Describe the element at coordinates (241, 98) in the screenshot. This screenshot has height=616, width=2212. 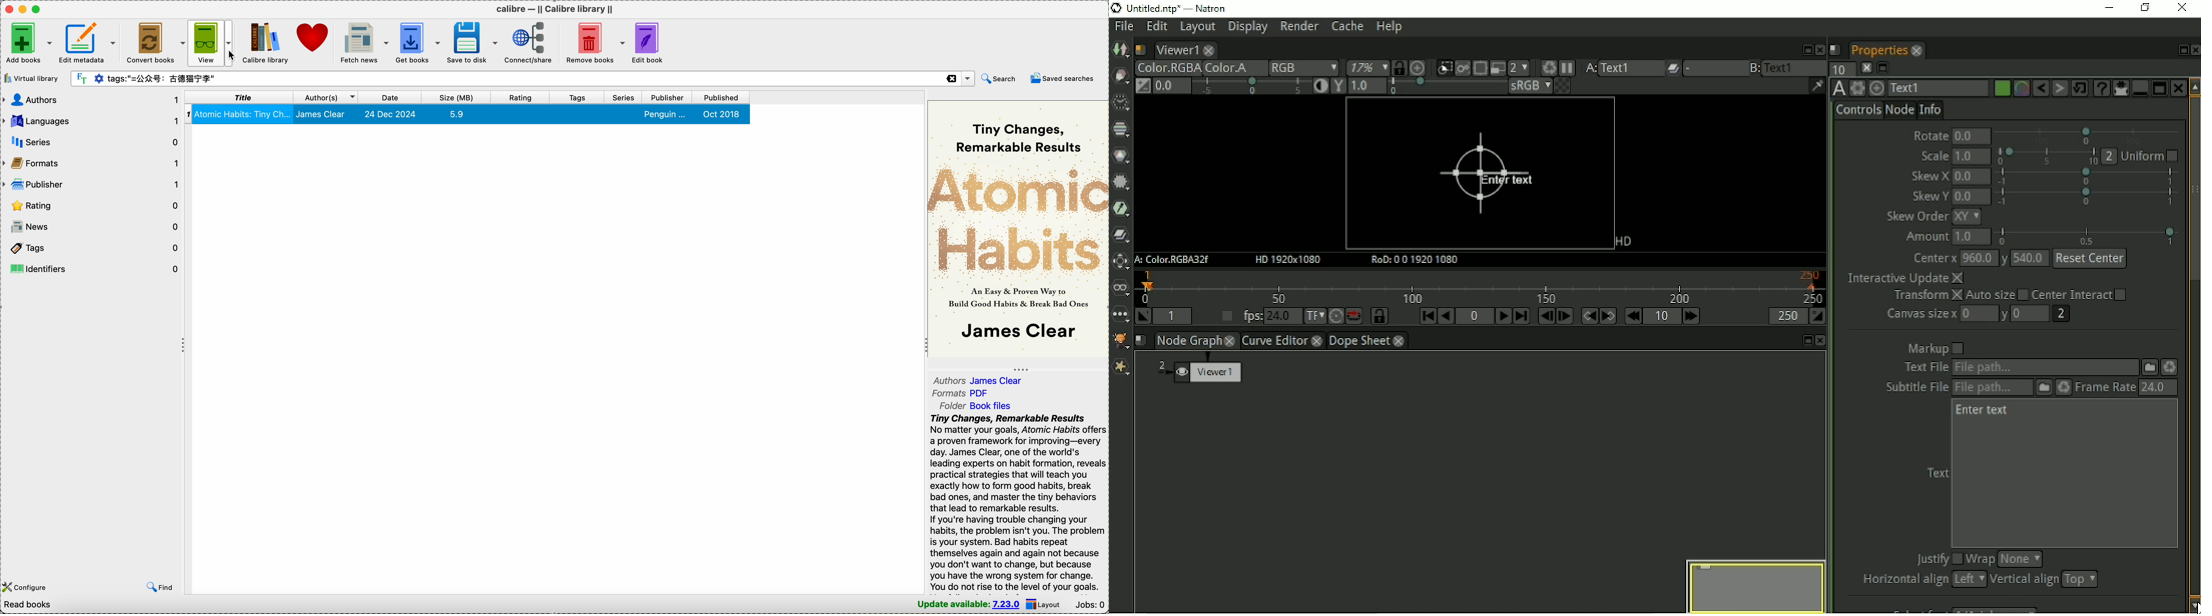
I see `title` at that location.